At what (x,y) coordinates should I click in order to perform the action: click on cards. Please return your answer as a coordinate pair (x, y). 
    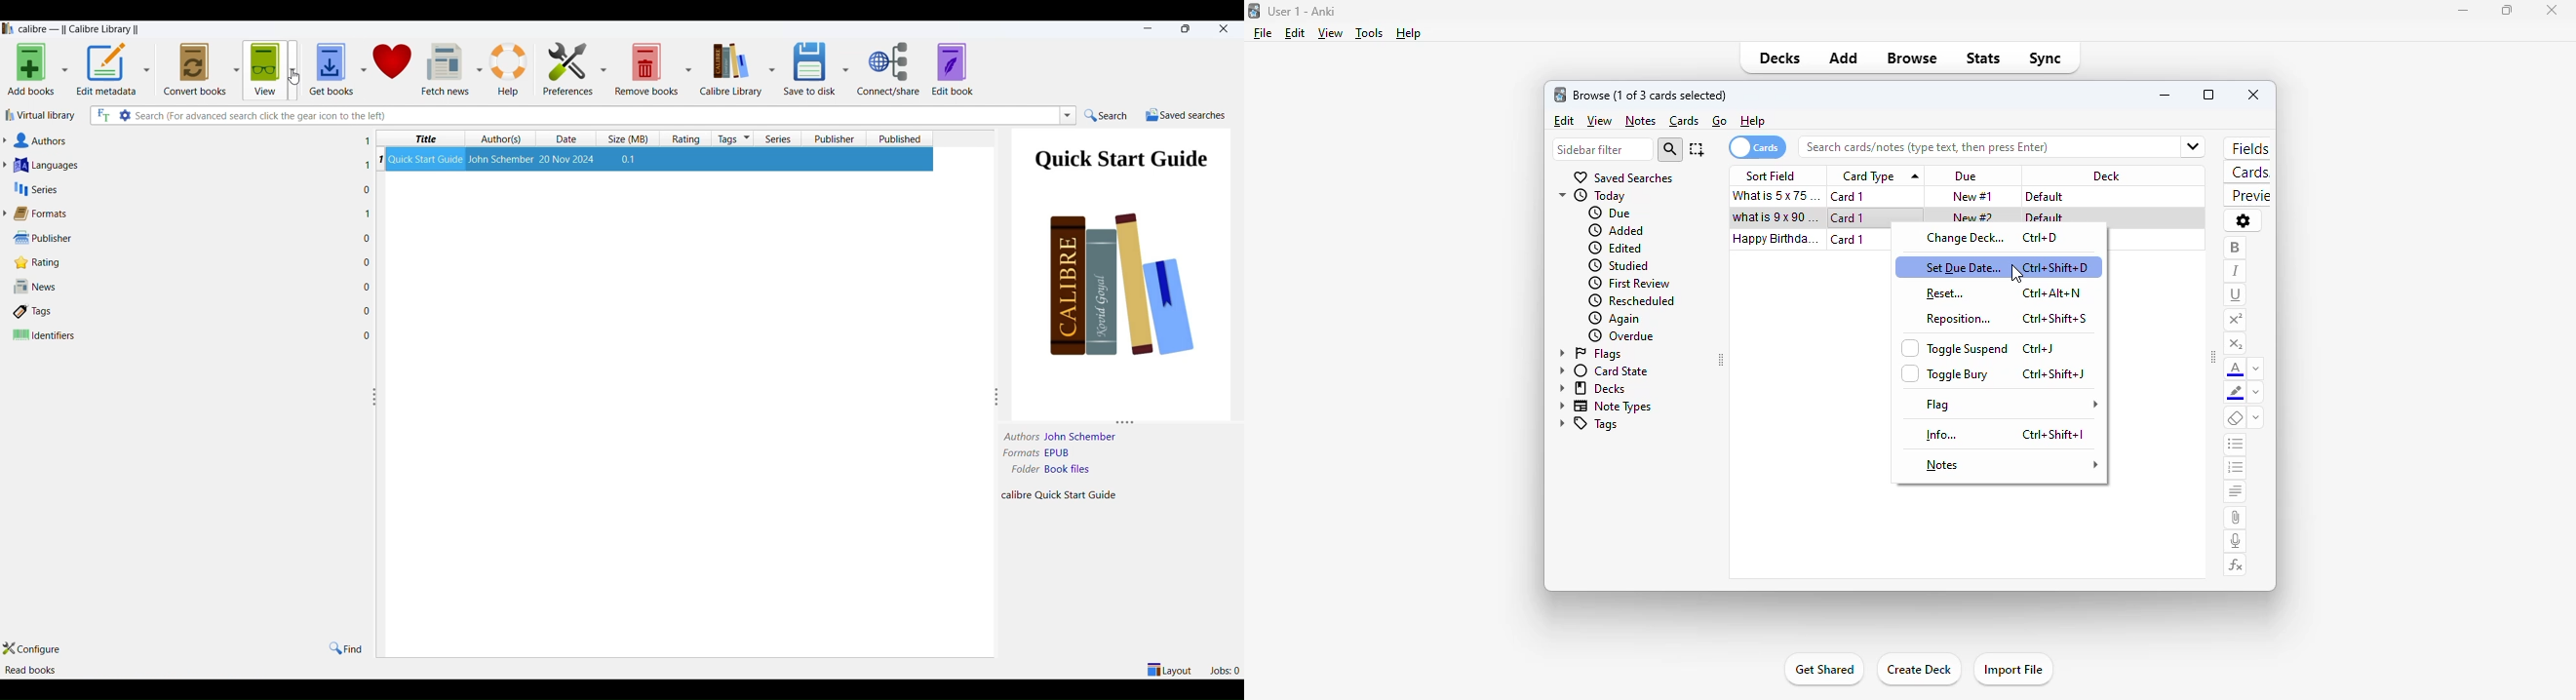
    Looking at the image, I should click on (1685, 122).